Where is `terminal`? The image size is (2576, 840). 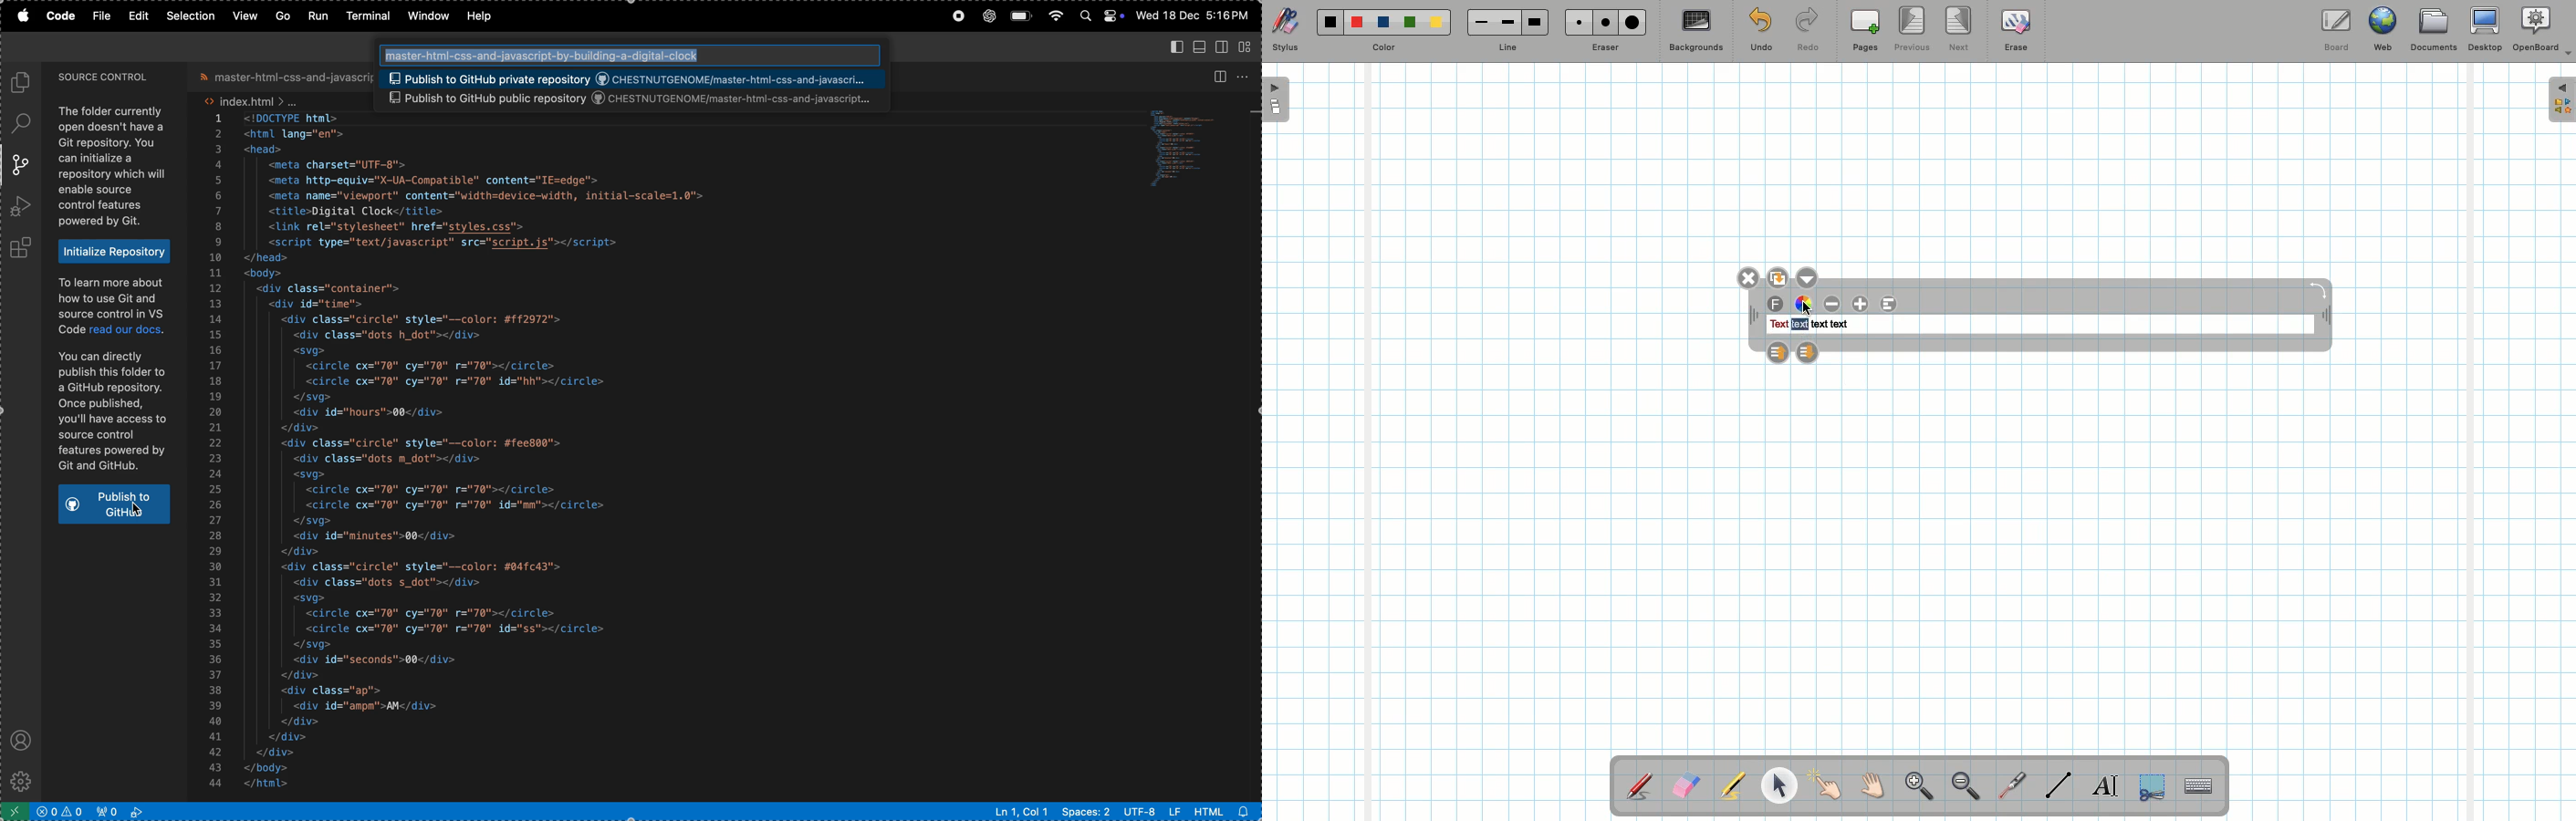
terminal is located at coordinates (364, 15).